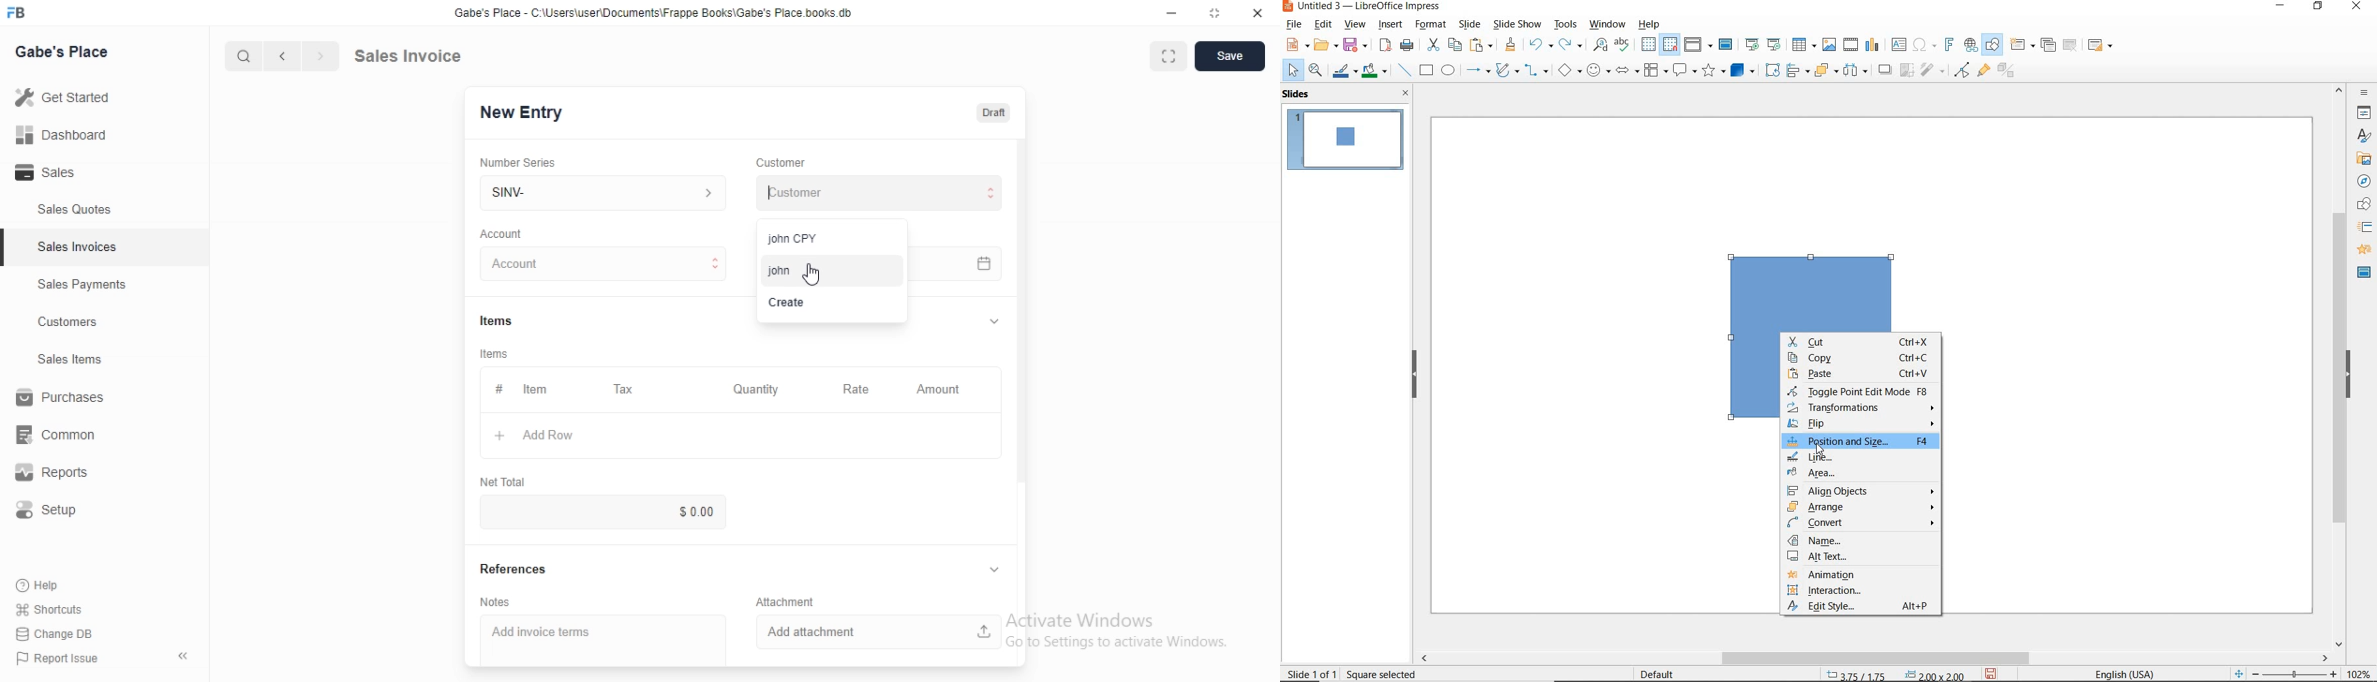 This screenshot has height=700, width=2380. Describe the element at coordinates (516, 571) in the screenshot. I see `References` at that location.